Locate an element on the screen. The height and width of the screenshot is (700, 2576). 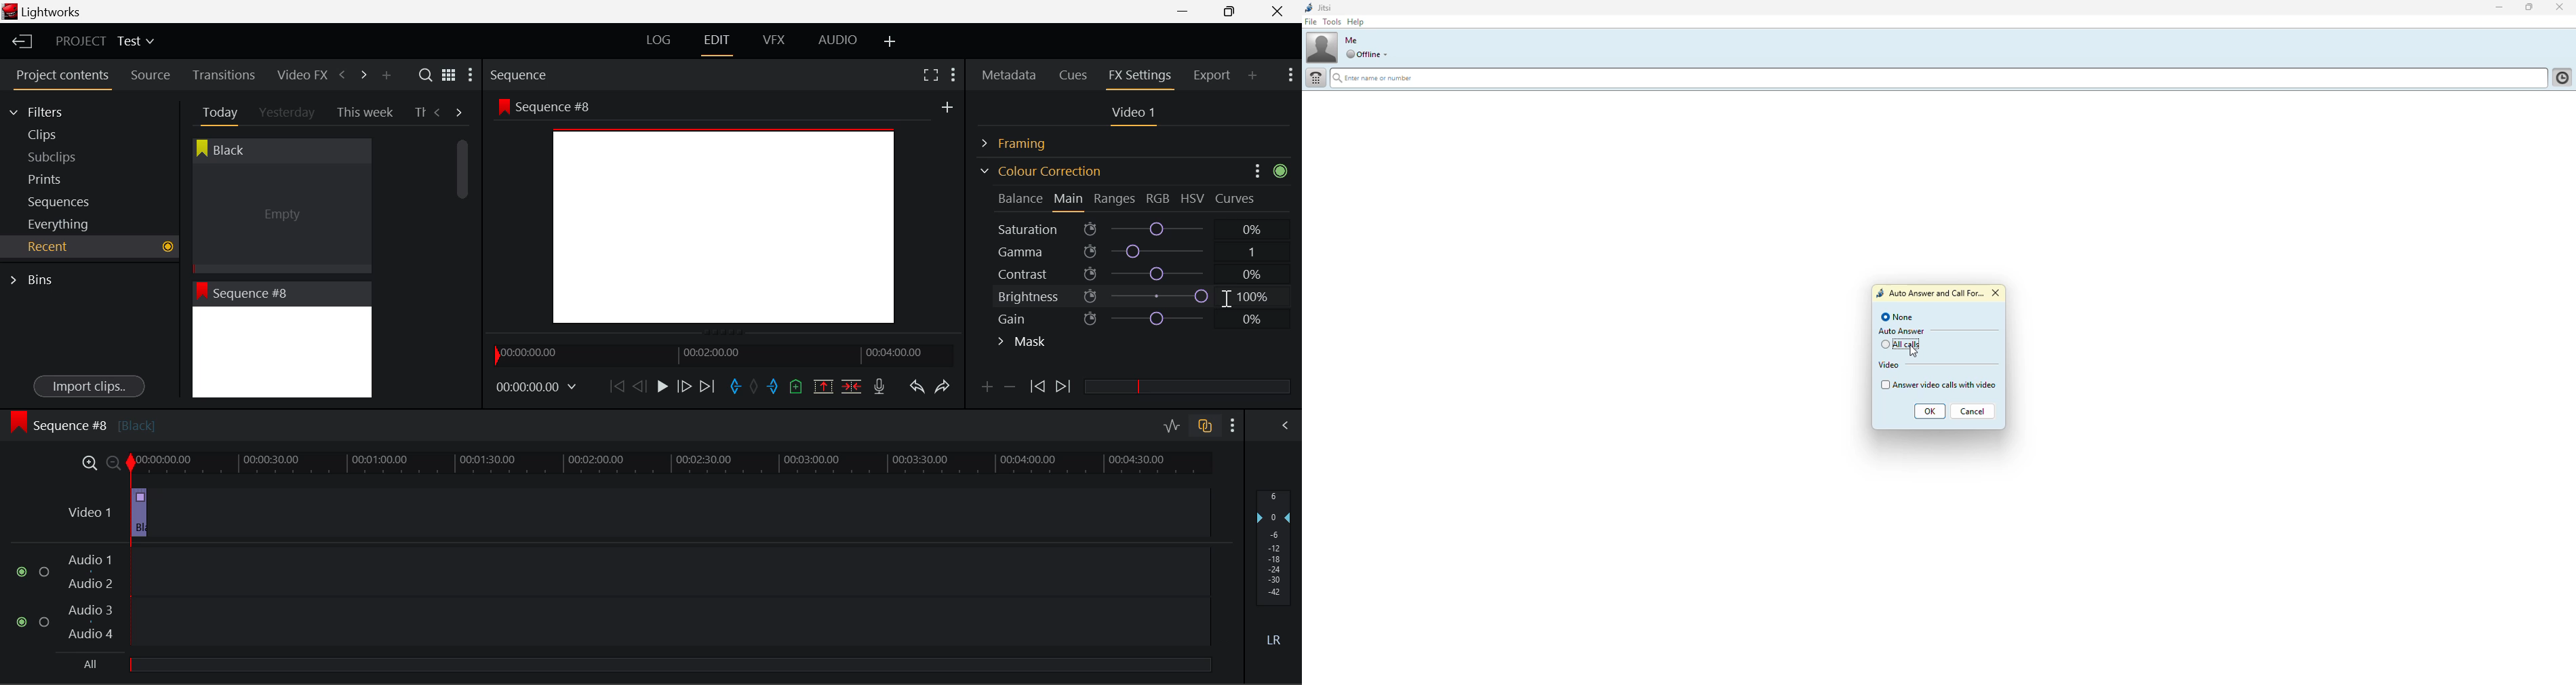
all calls is located at coordinates (1903, 345).